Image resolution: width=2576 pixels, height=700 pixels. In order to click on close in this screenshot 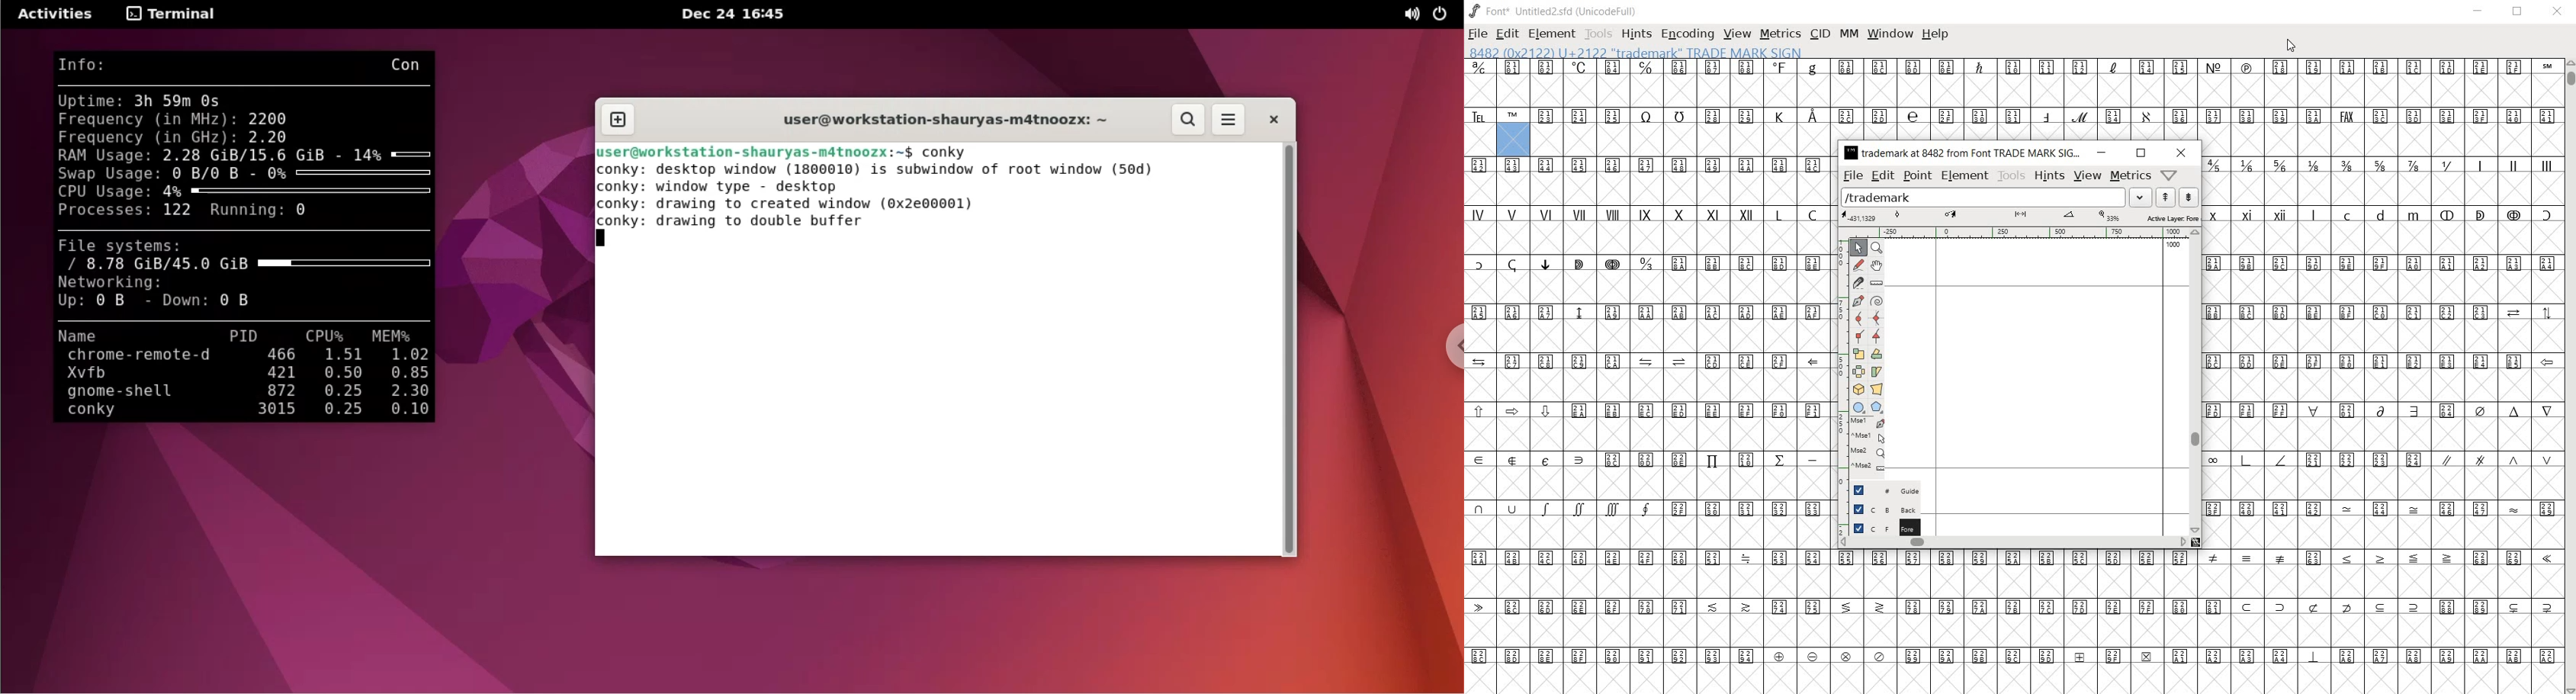, I will do `click(2181, 152)`.